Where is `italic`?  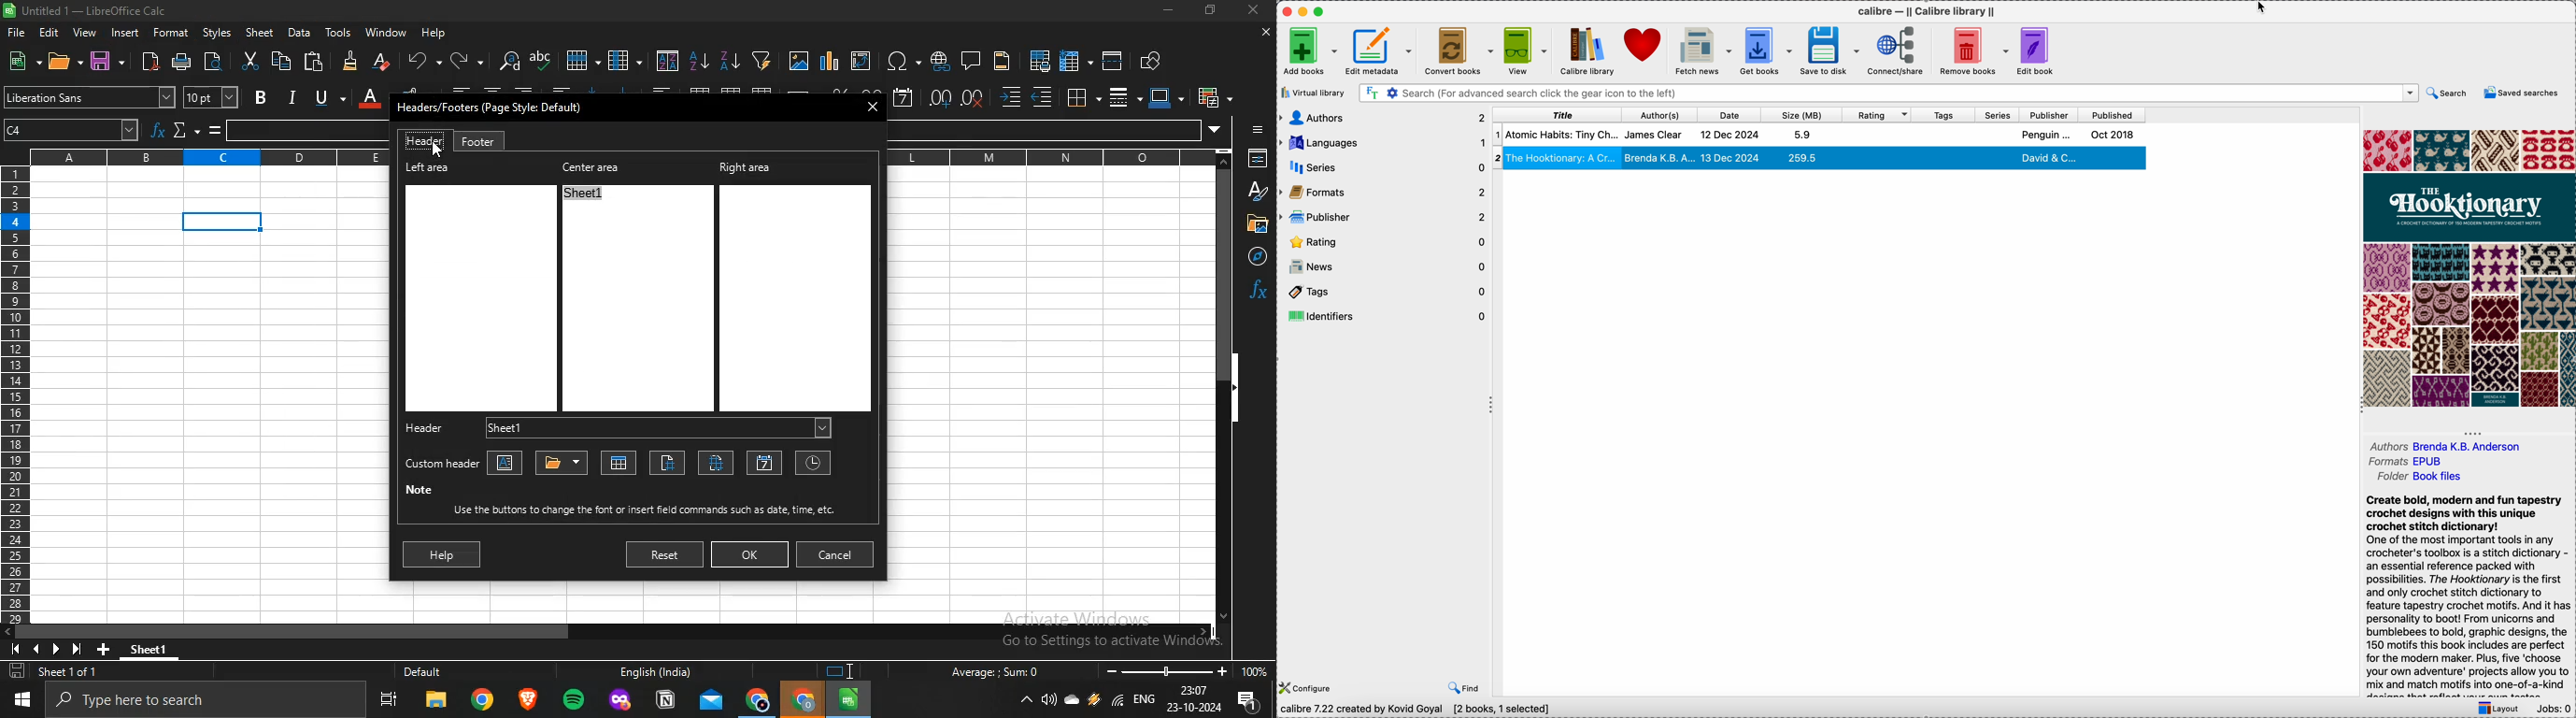
italic is located at coordinates (292, 96).